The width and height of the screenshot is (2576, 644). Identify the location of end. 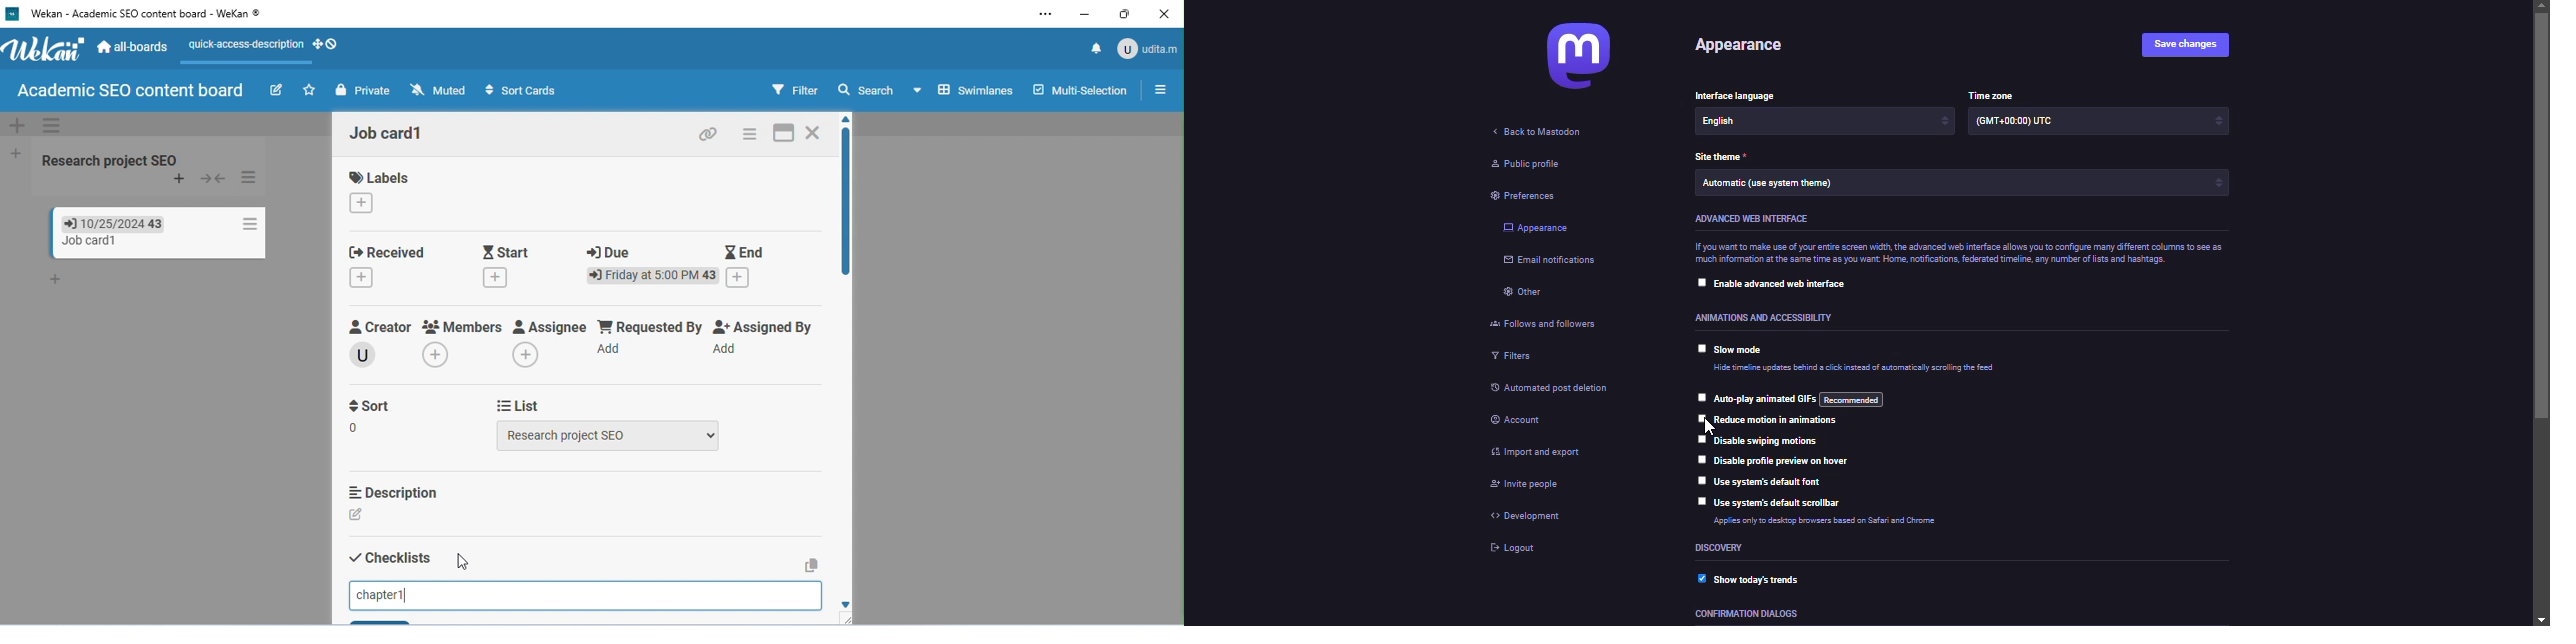
(746, 250).